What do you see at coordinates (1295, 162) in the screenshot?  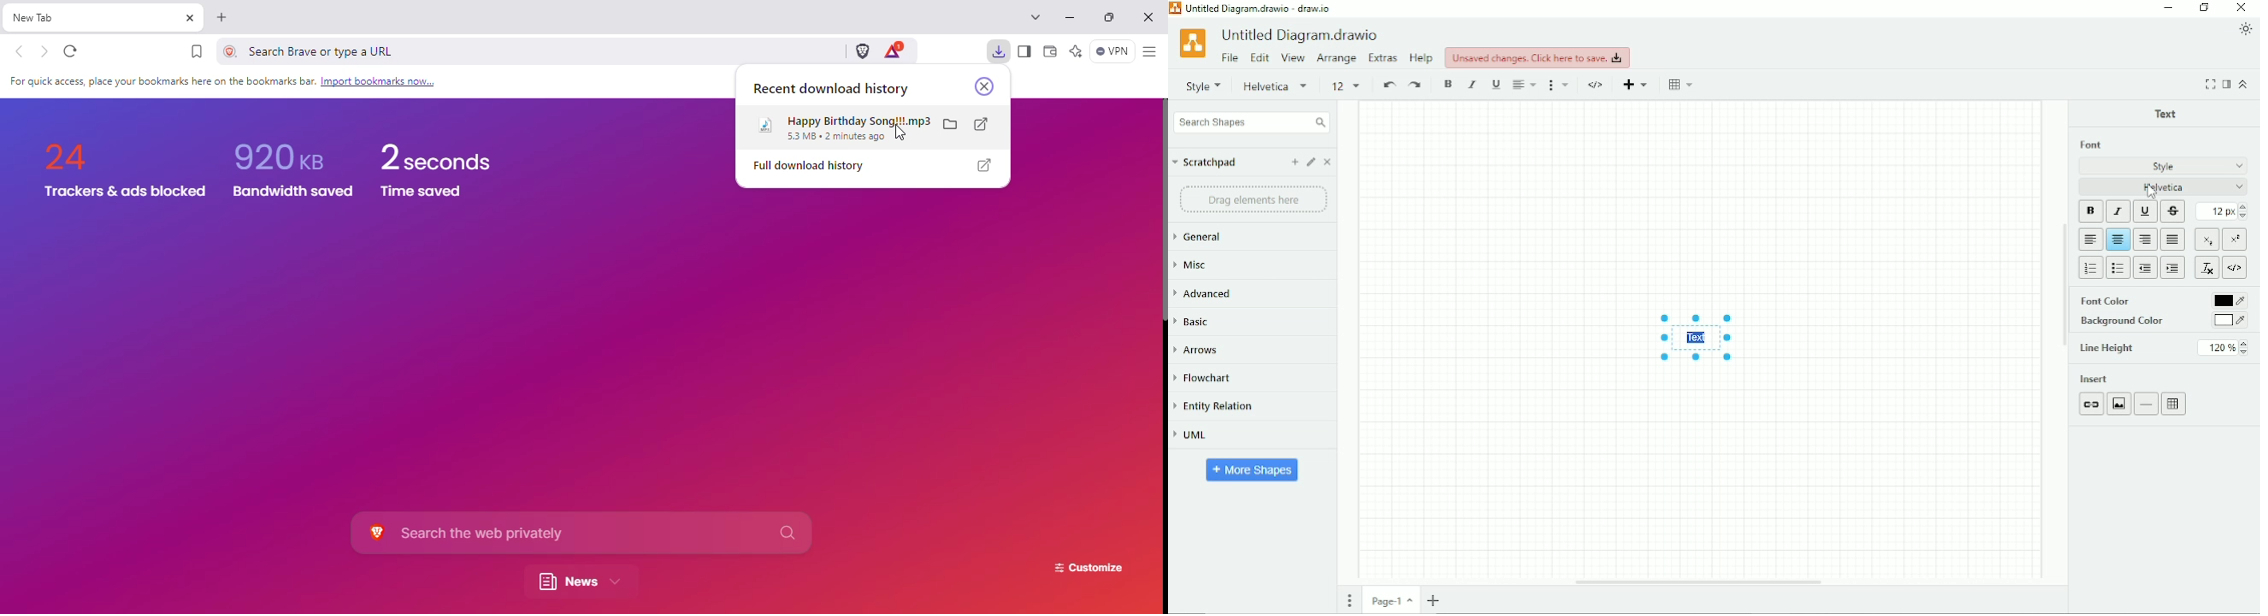 I see `Add` at bounding box center [1295, 162].